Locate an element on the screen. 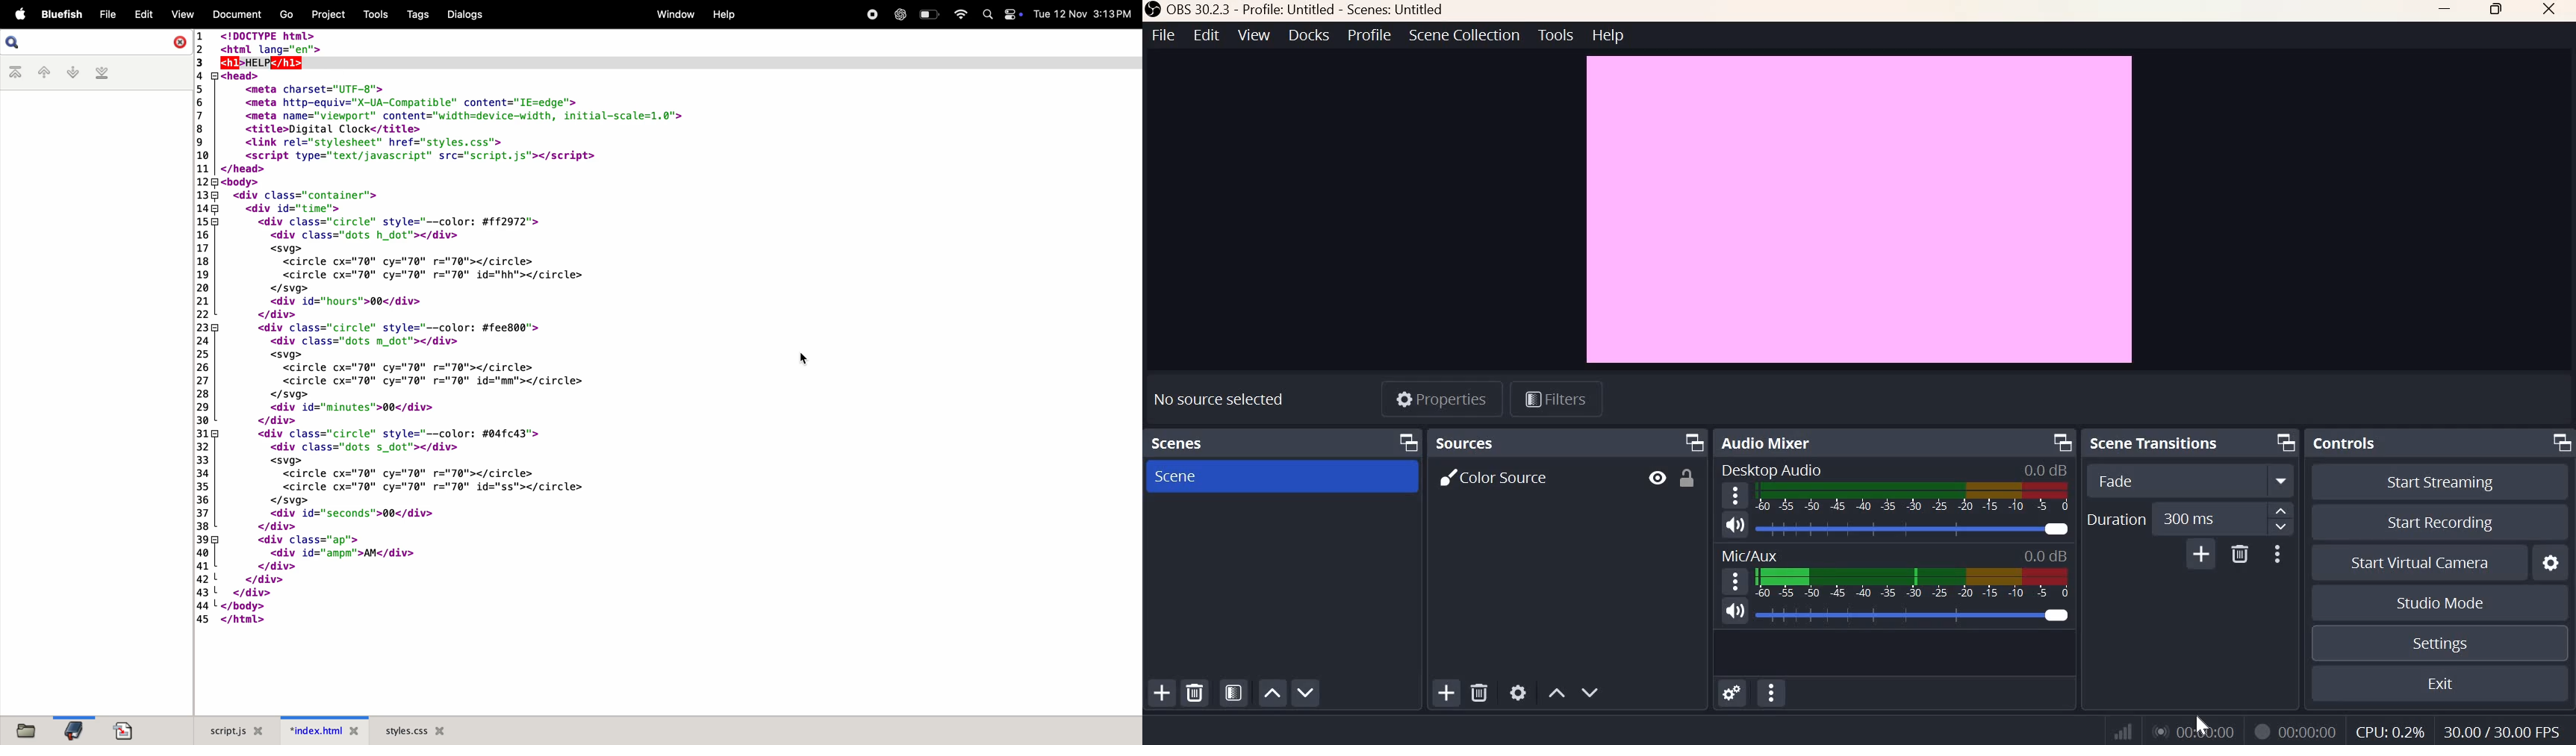  last bookmark is located at coordinates (102, 73).